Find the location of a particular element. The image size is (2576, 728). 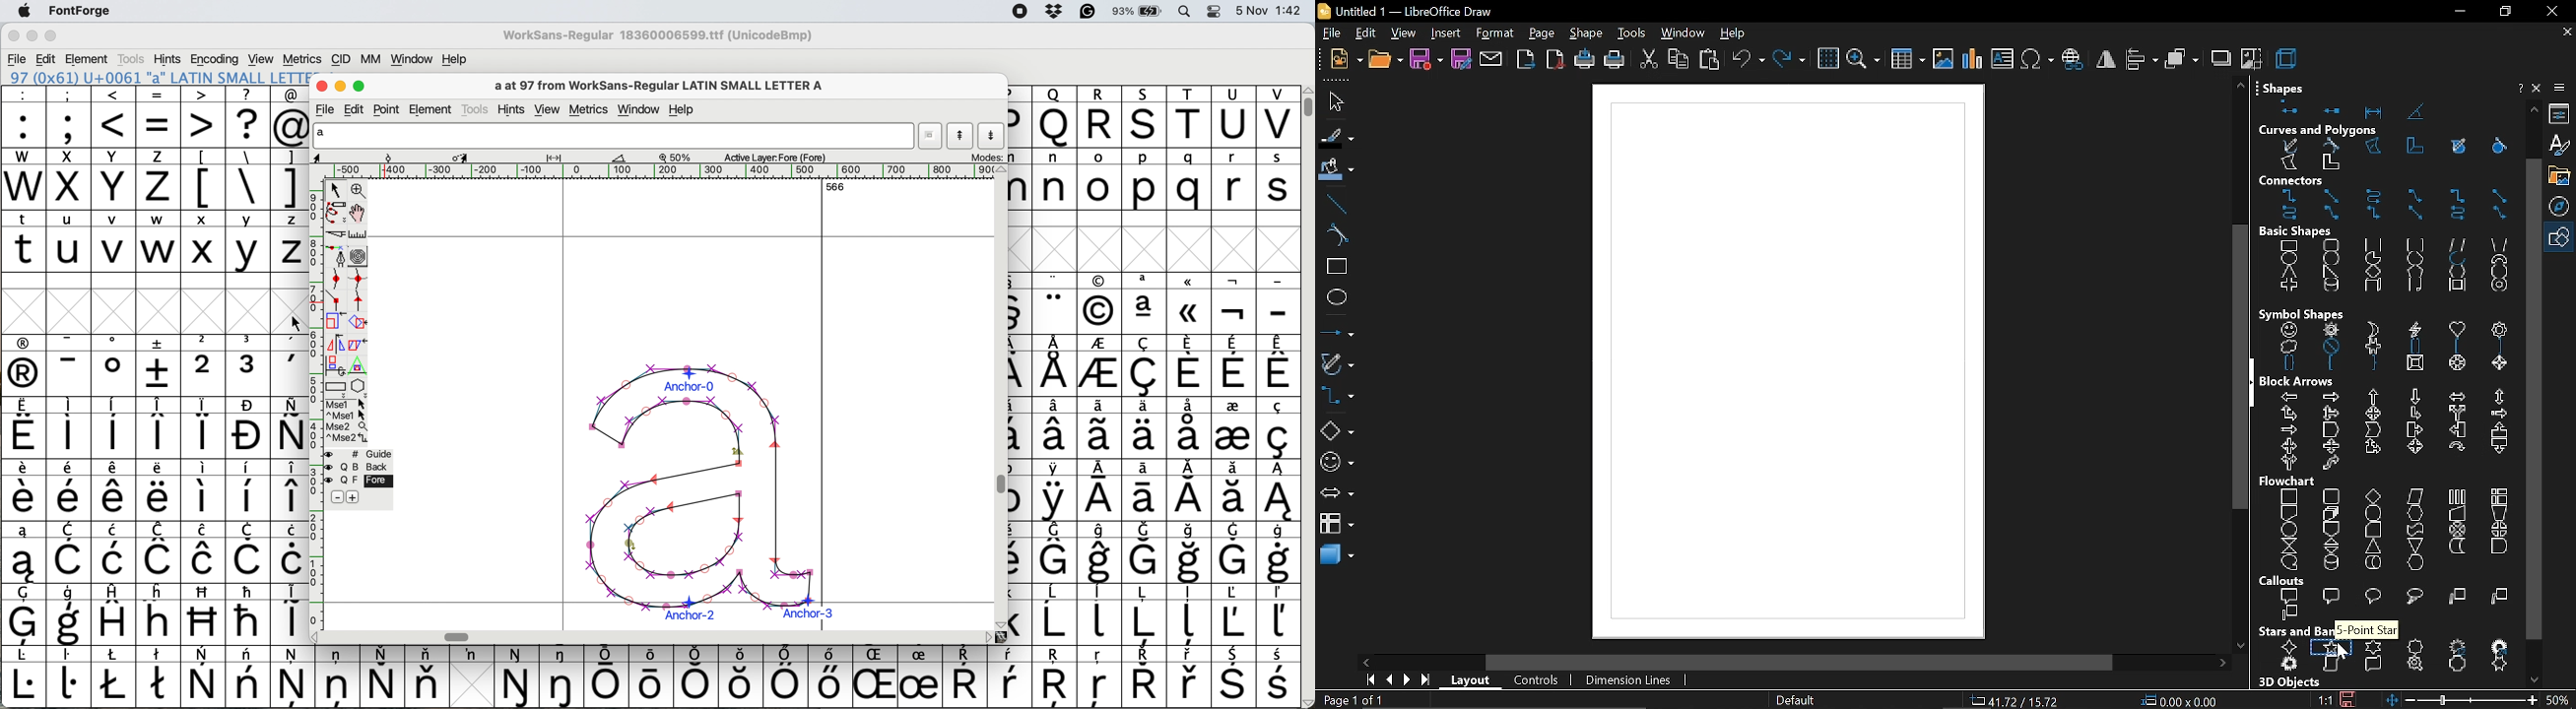

crop is located at coordinates (2251, 59).